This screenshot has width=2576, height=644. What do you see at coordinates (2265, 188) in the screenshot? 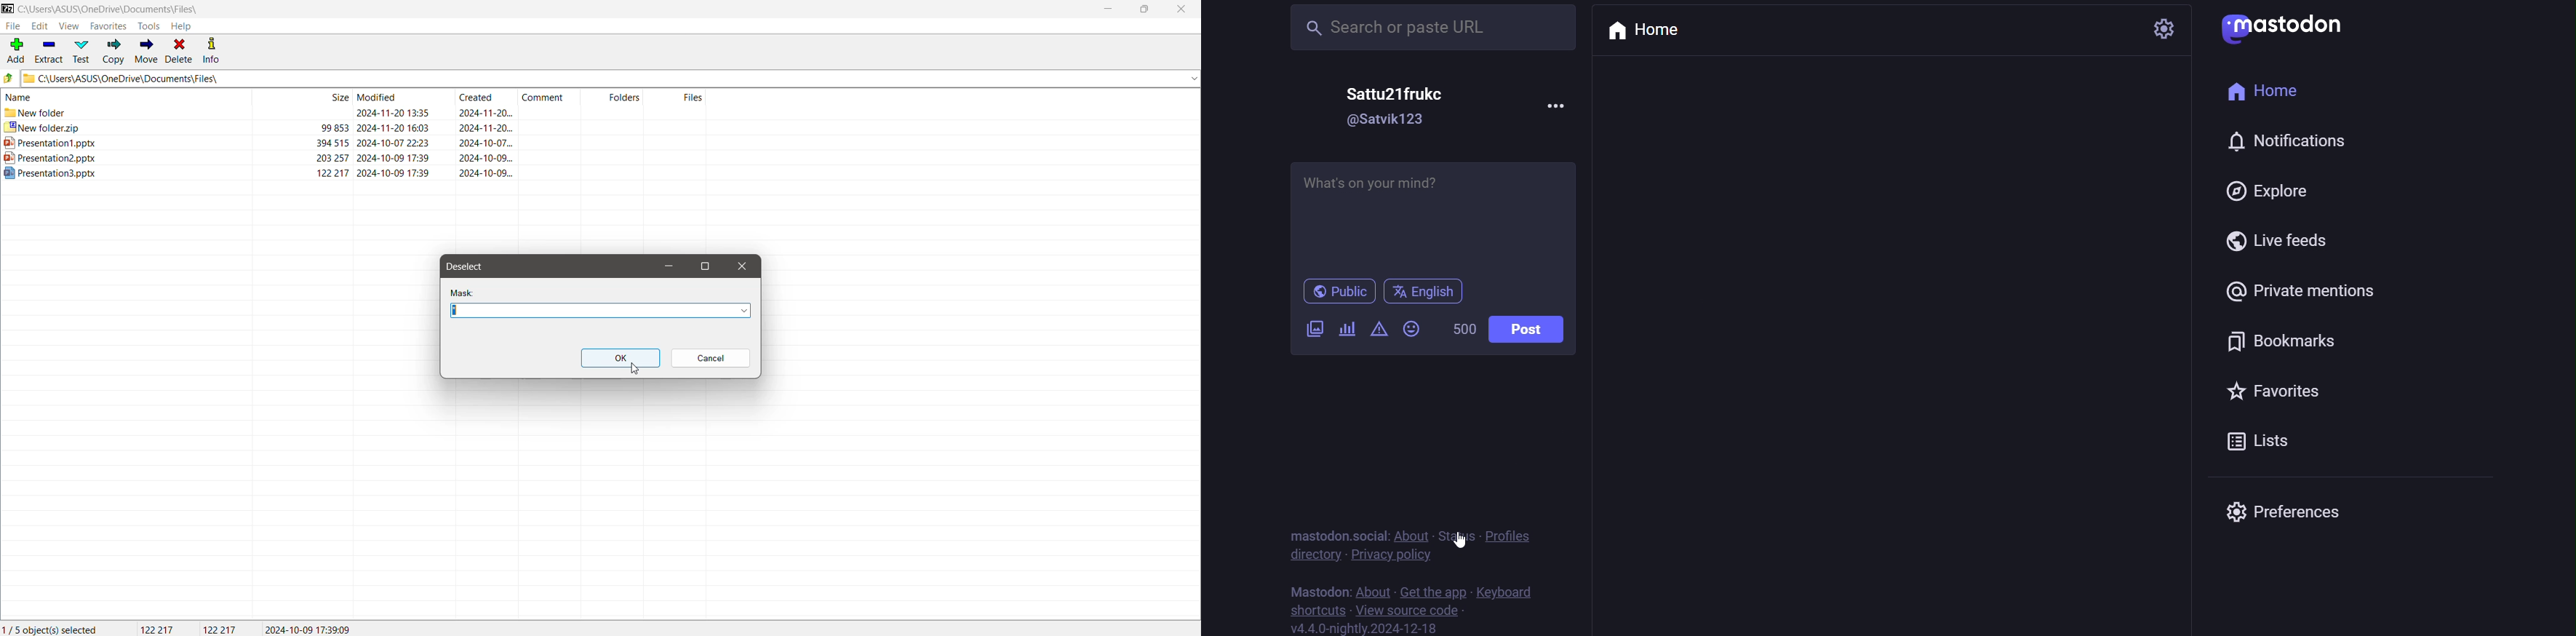
I see `explore` at bounding box center [2265, 188].